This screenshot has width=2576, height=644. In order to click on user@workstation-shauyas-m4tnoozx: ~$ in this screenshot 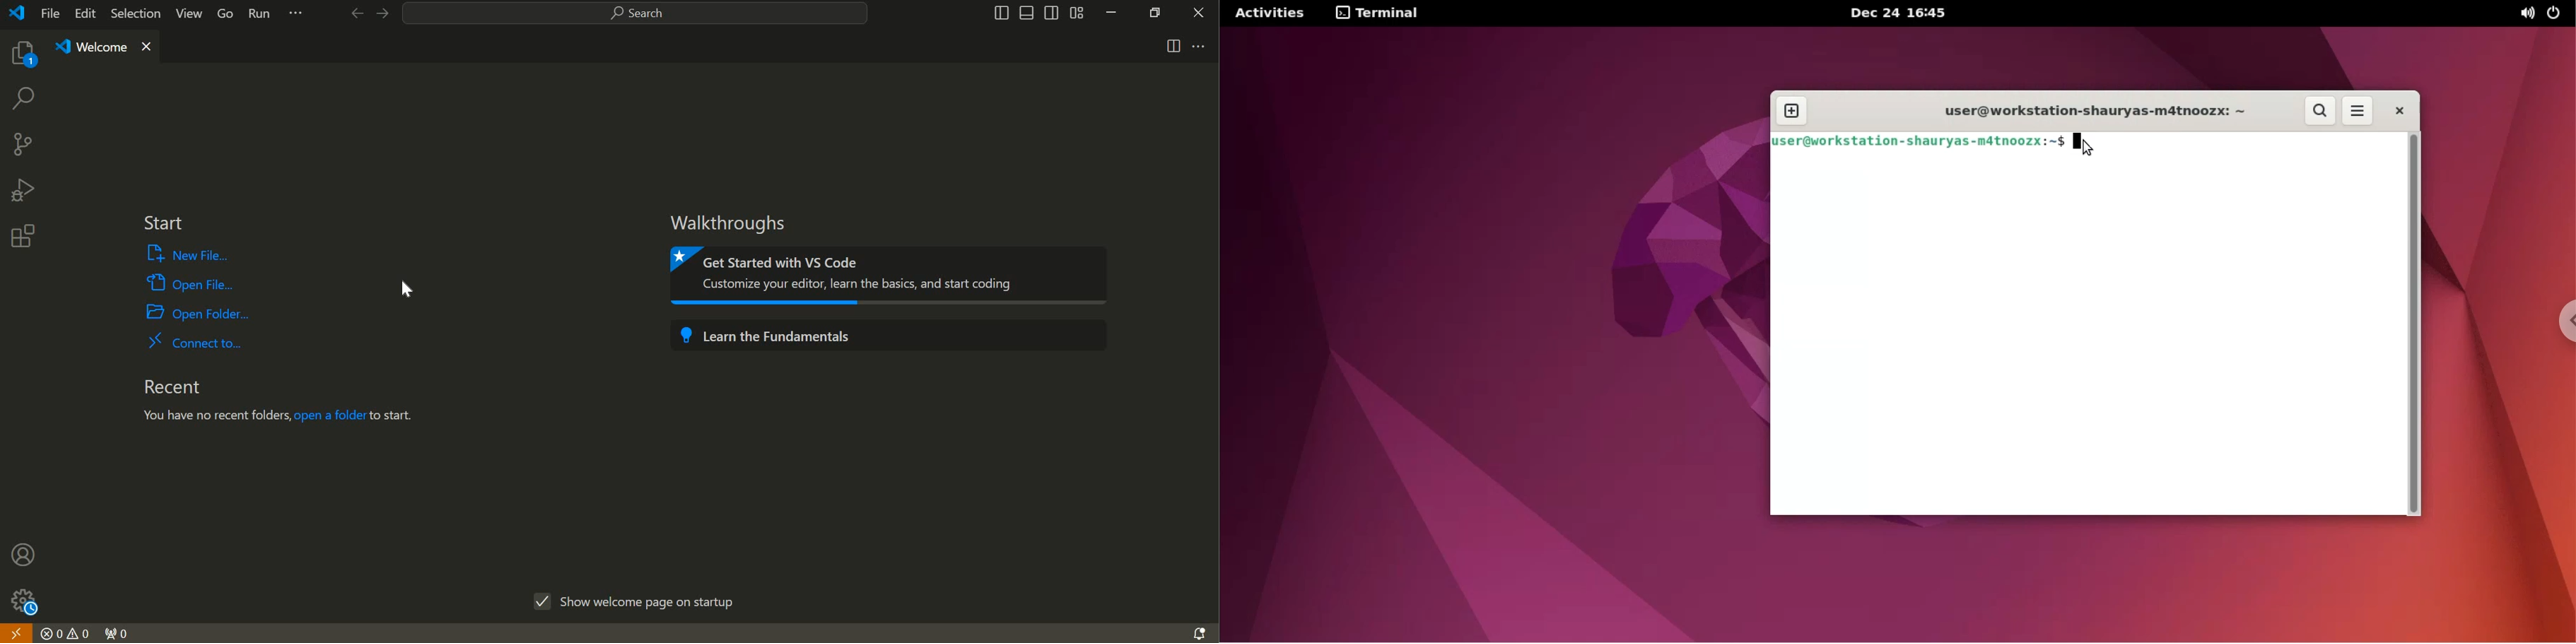, I will do `click(1919, 143)`.